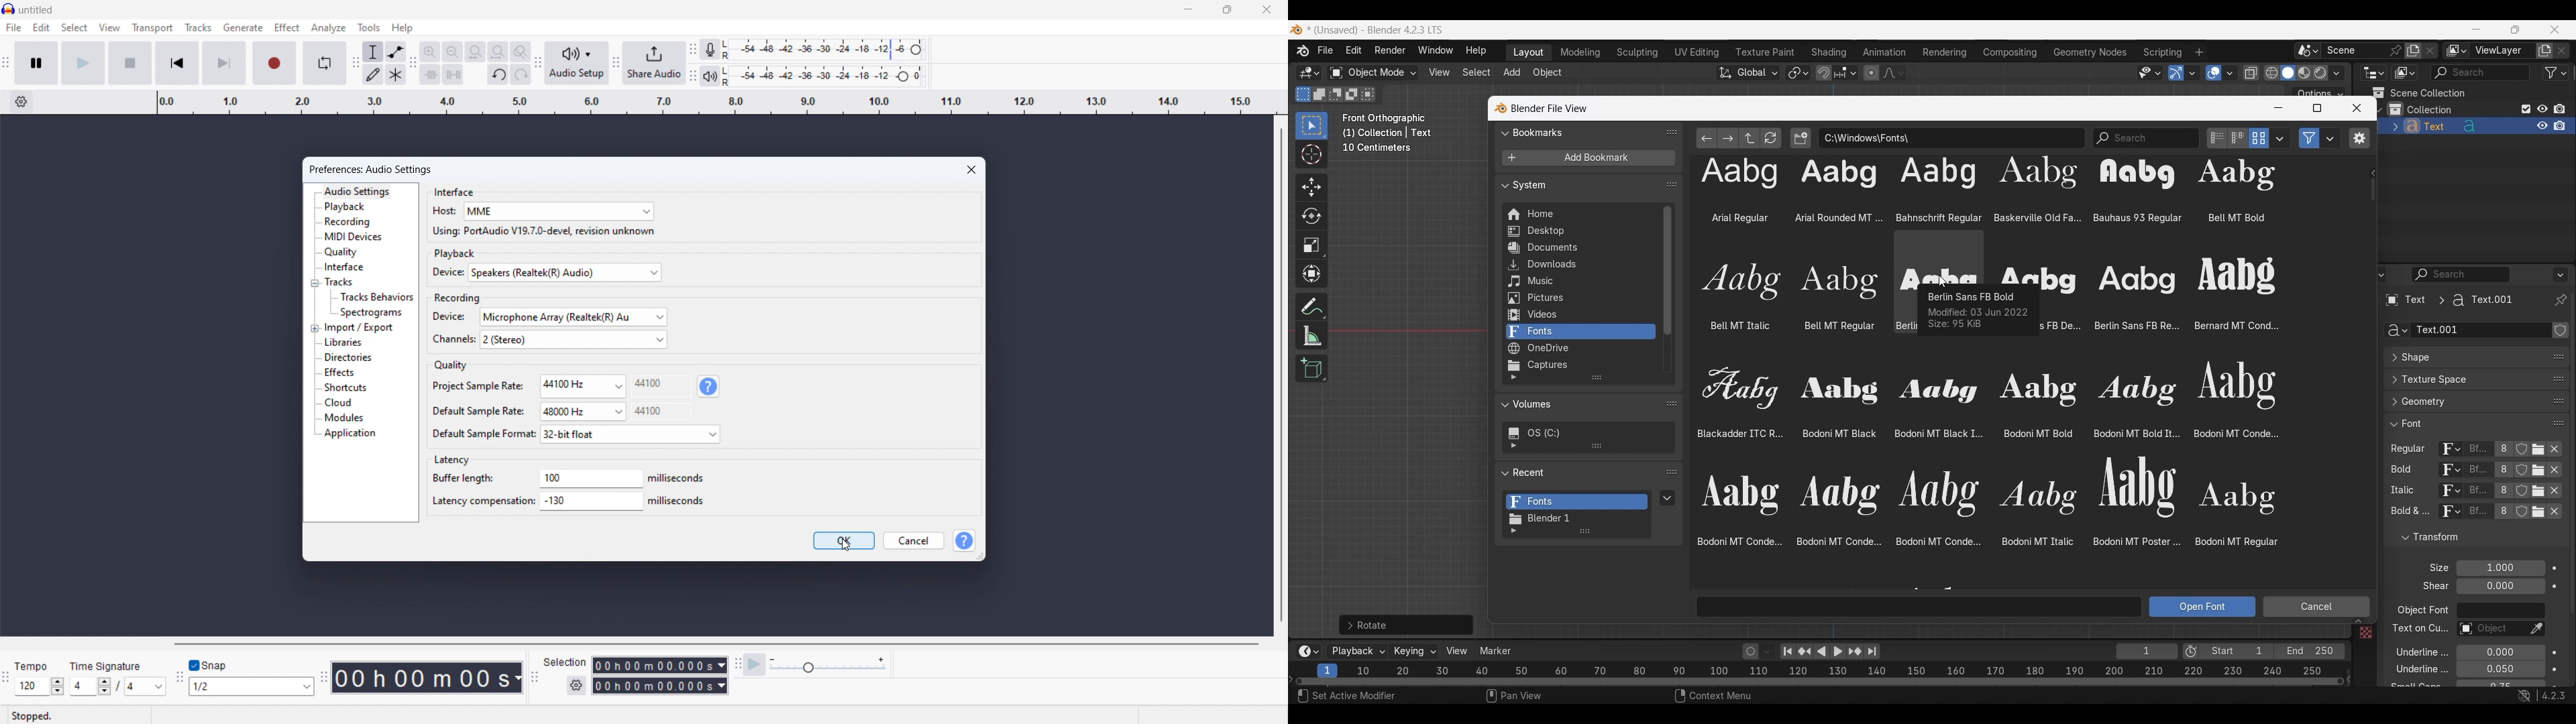 The width and height of the screenshot is (2576, 728). What do you see at coordinates (2532, 471) in the screenshot?
I see `nlink respective attribute` at bounding box center [2532, 471].